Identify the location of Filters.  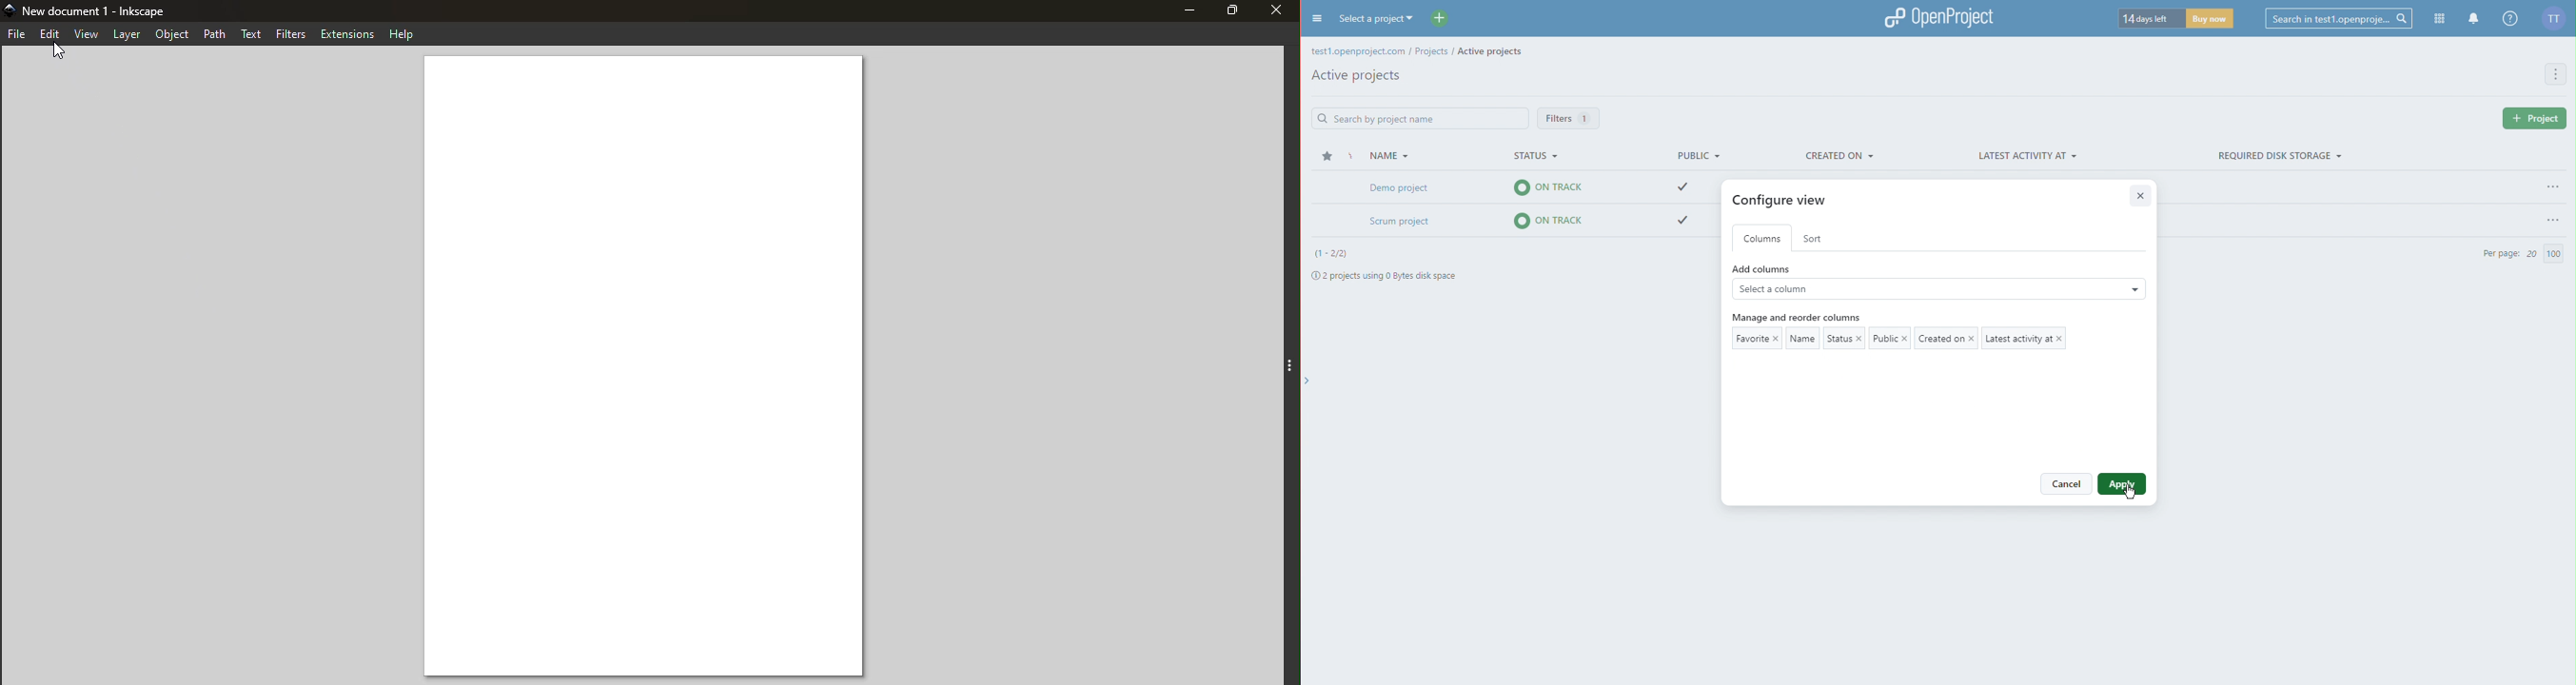
(290, 32).